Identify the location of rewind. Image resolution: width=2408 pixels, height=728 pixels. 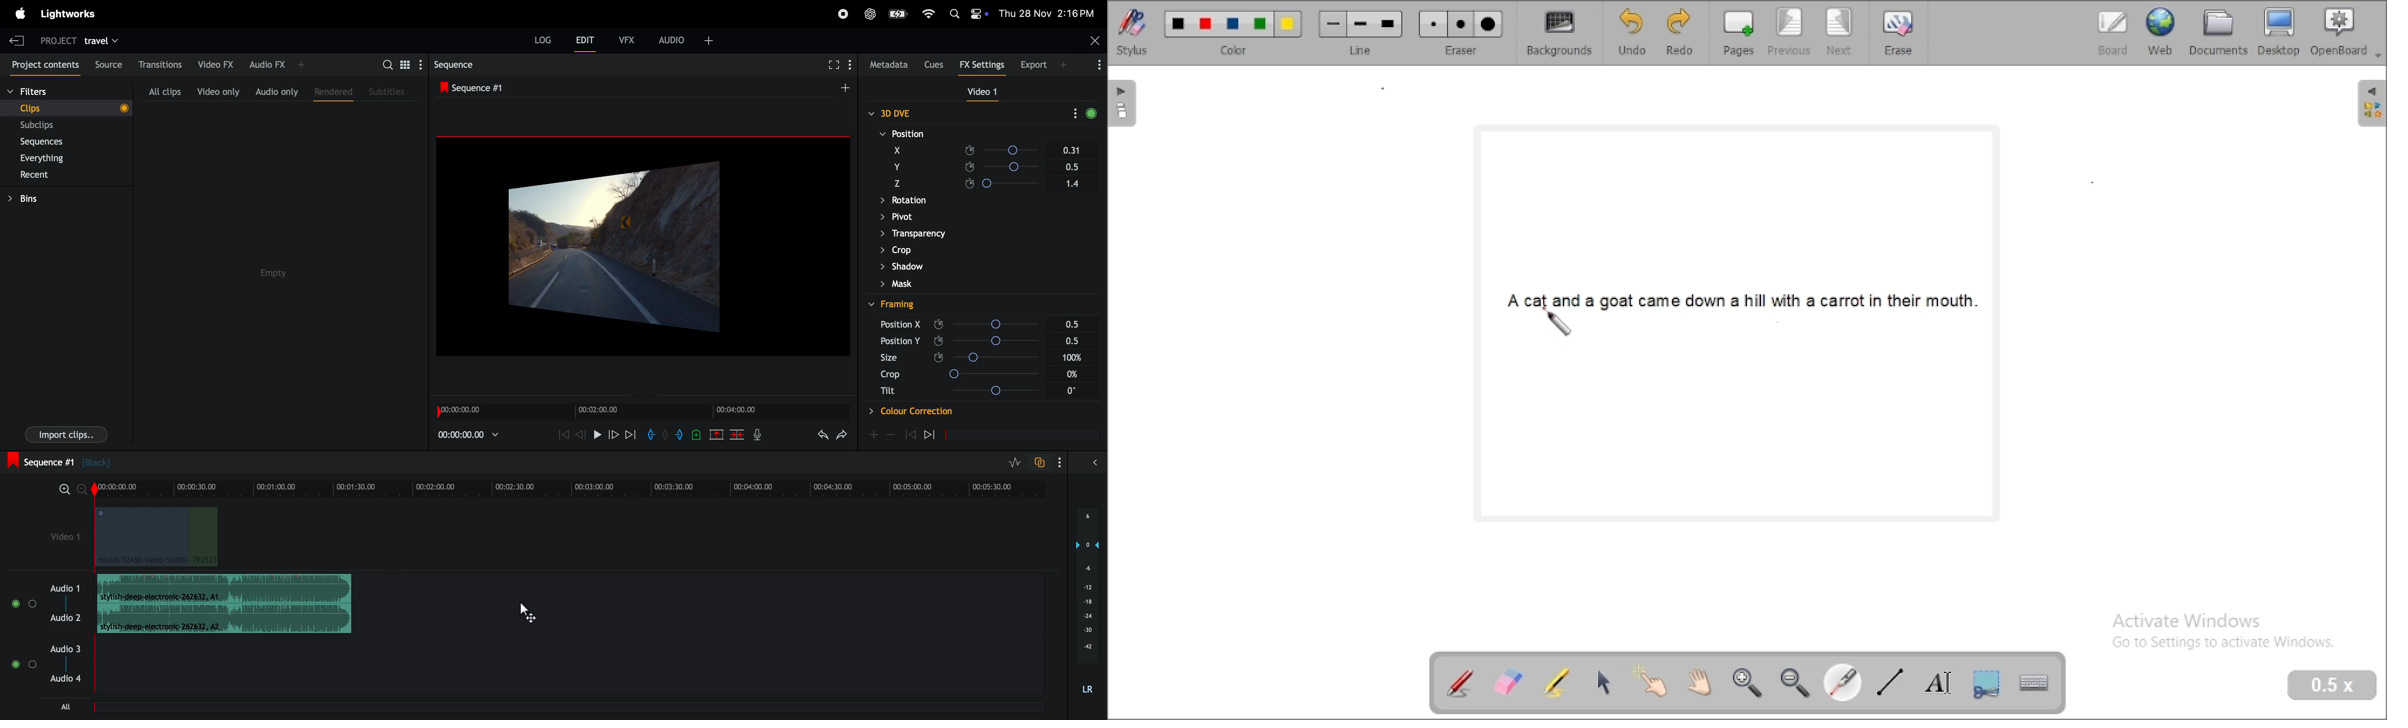
(560, 435).